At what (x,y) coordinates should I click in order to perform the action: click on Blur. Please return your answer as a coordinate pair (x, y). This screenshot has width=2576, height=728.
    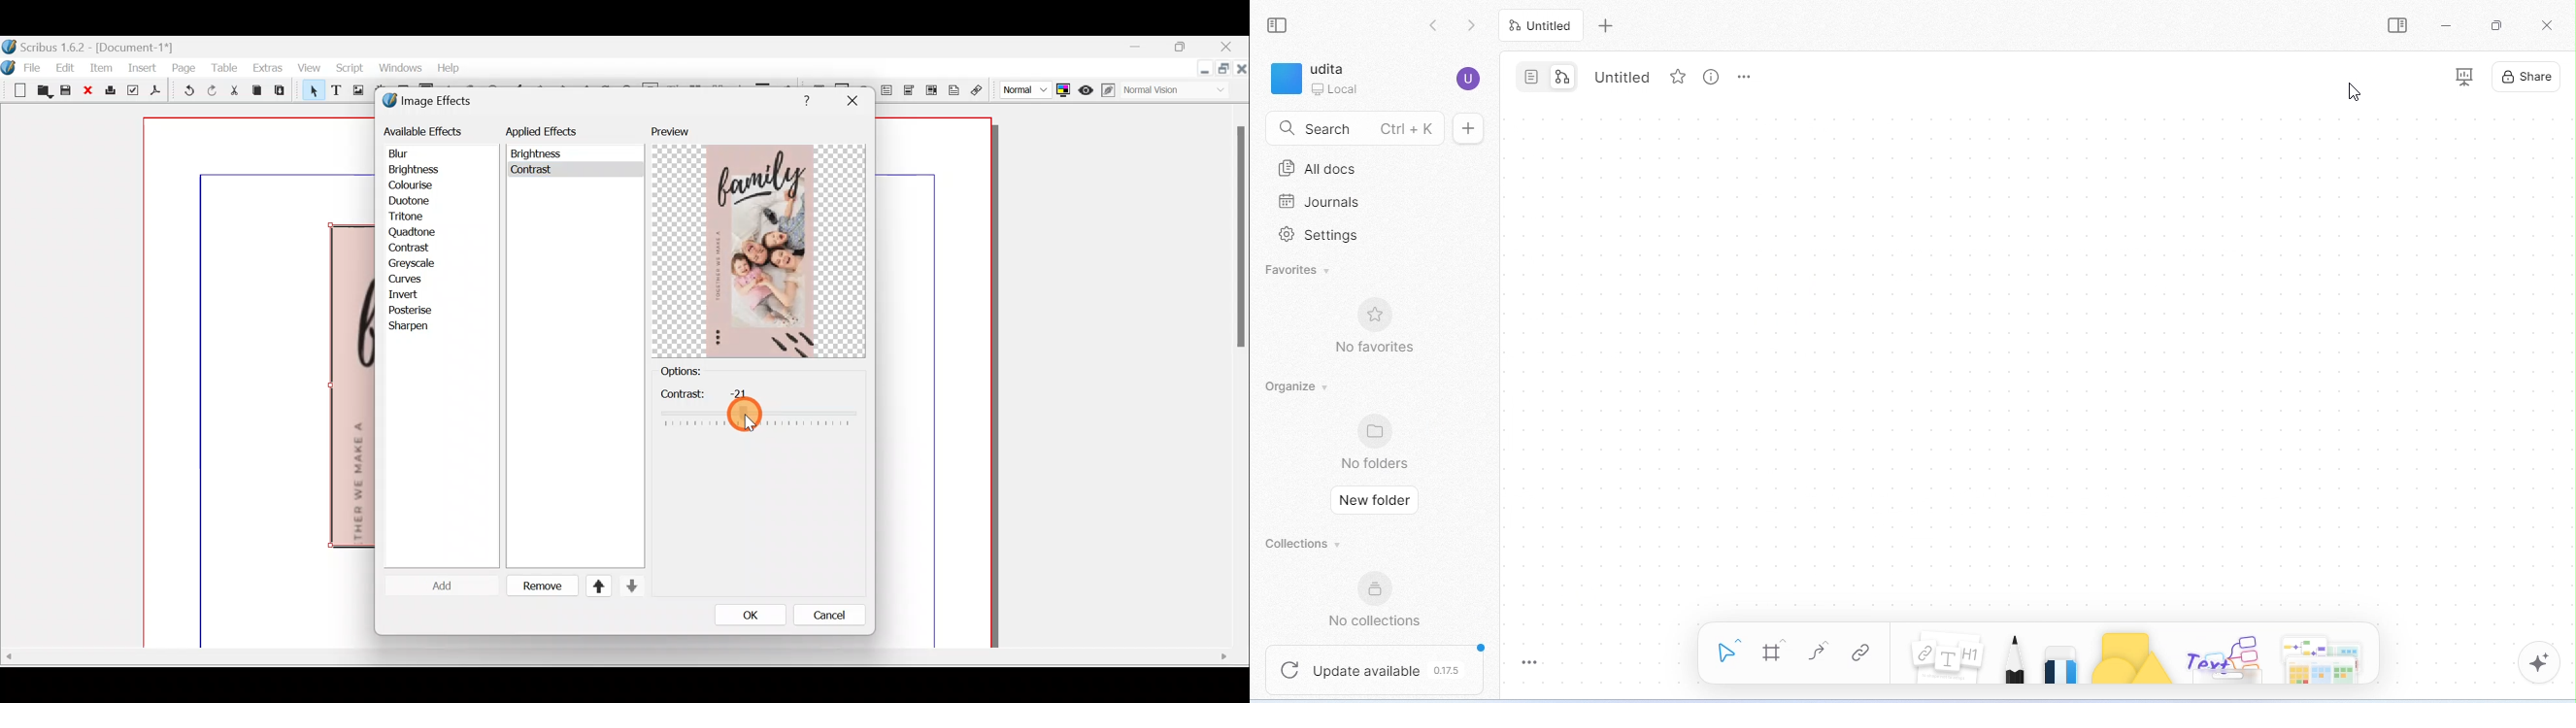
    Looking at the image, I should click on (411, 154).